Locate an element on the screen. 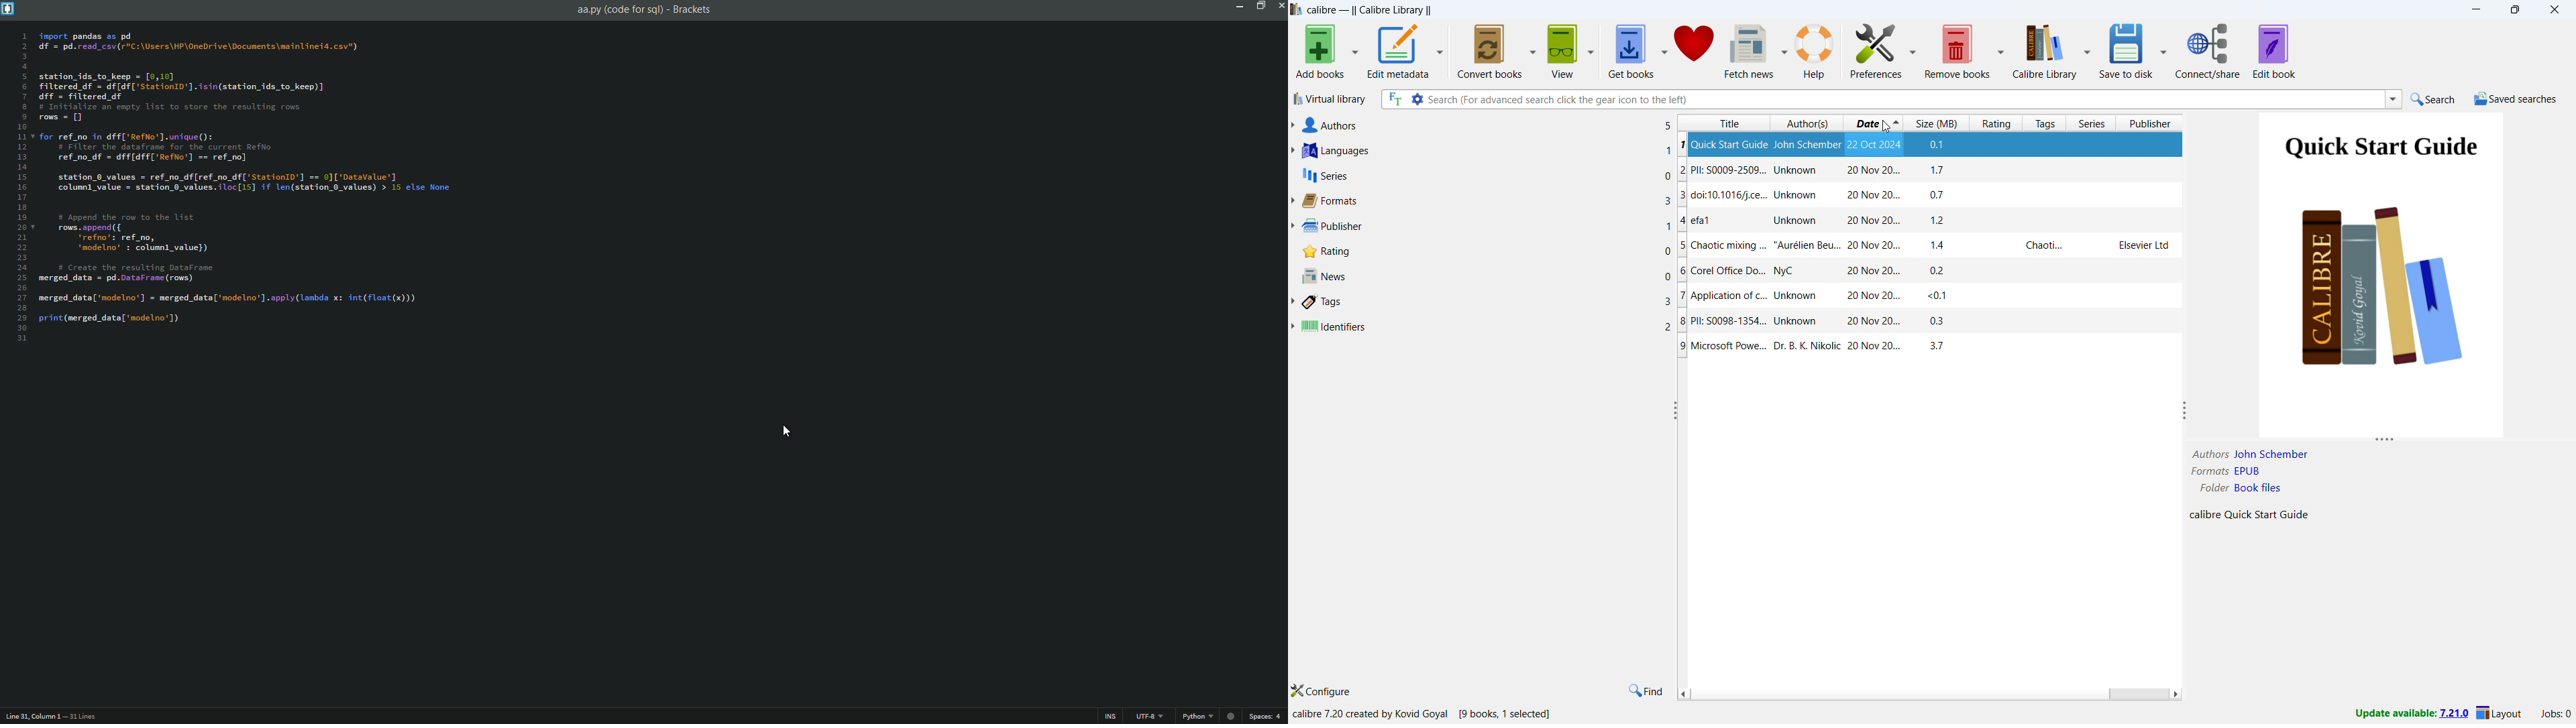 The height and width of the screenshot is (728, 2576). convert books options is located at coordinates (1534, 50).